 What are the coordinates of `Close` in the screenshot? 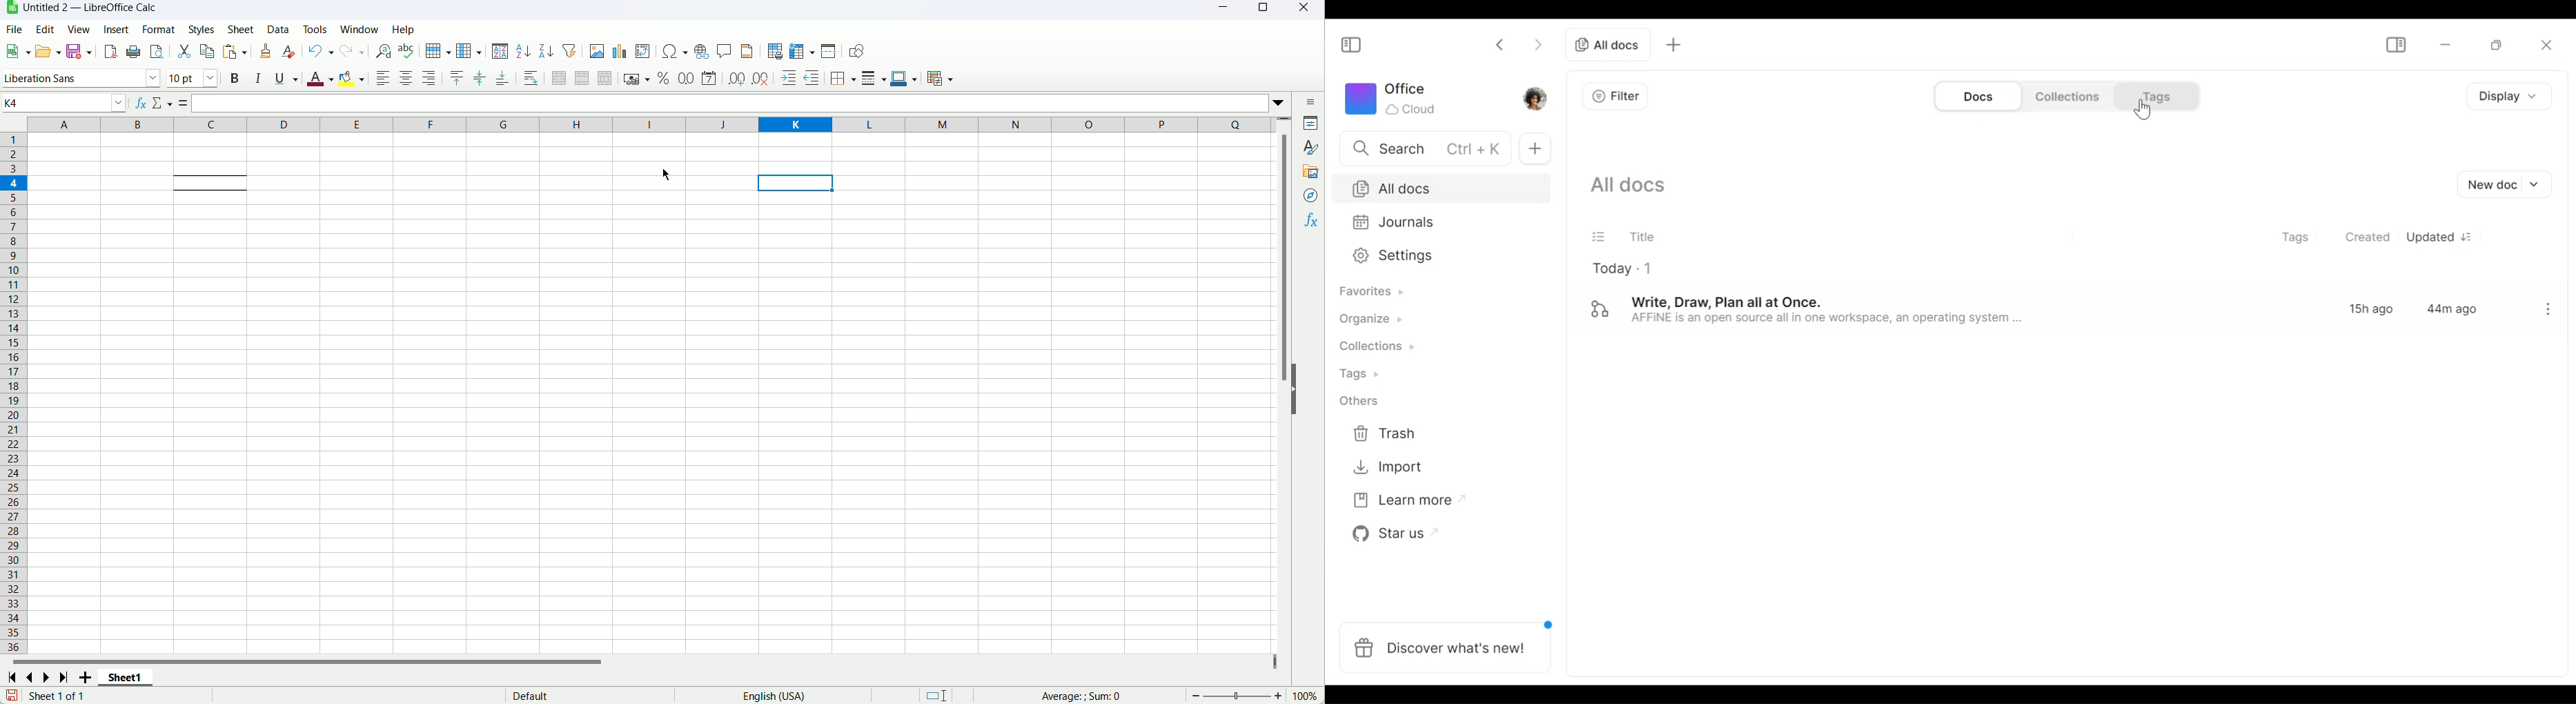 It's located at (1307, 10).